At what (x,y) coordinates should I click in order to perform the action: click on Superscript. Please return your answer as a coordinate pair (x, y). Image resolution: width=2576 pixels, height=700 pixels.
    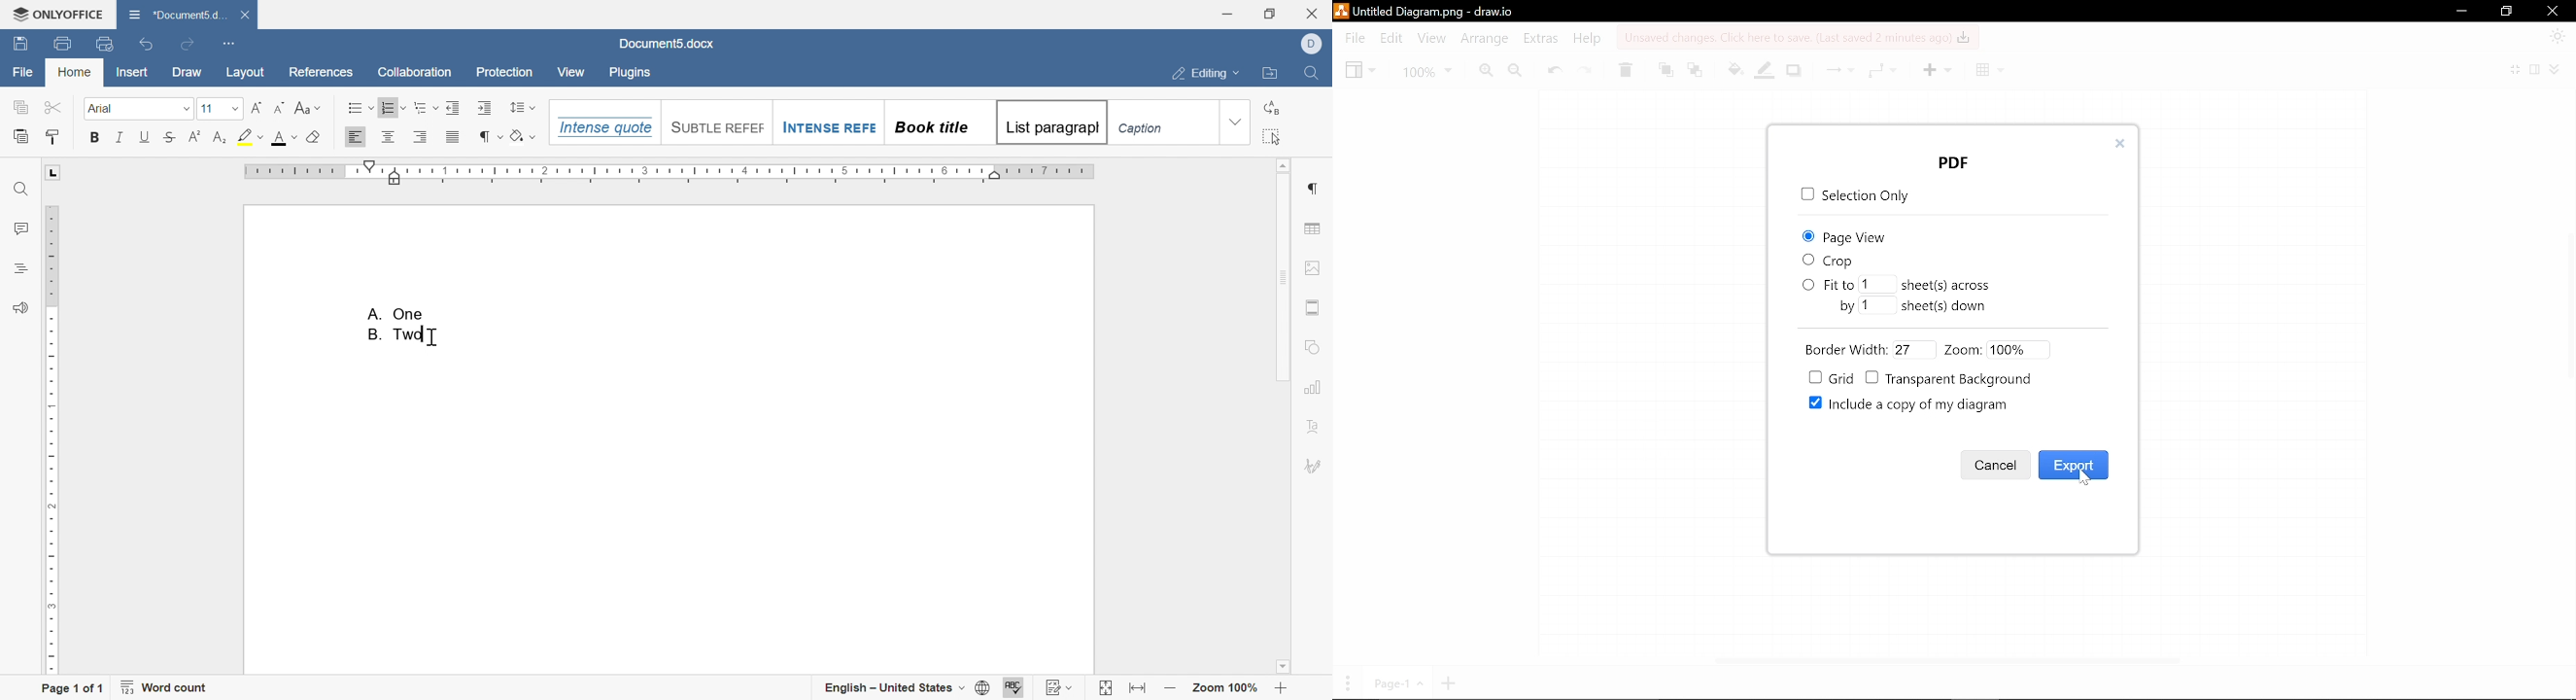
    Looking at the image, I should click on (195, 136).